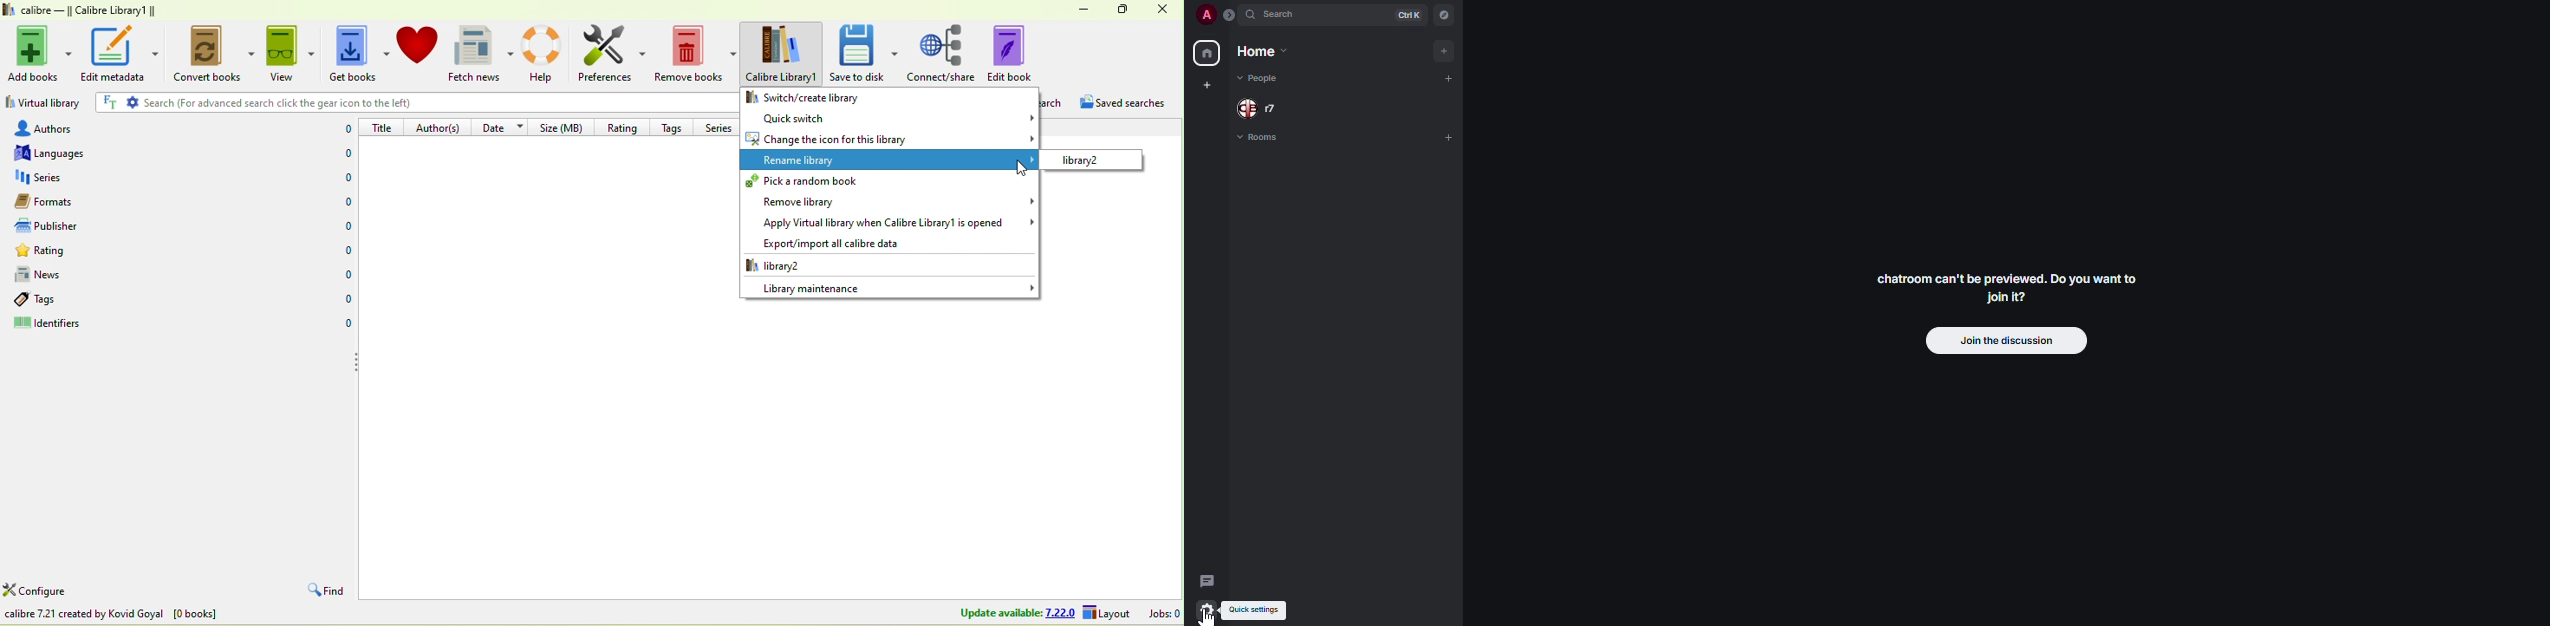  Describe the element at coordinates (64, 226) in the screenshot. I see `publisher` at that location.